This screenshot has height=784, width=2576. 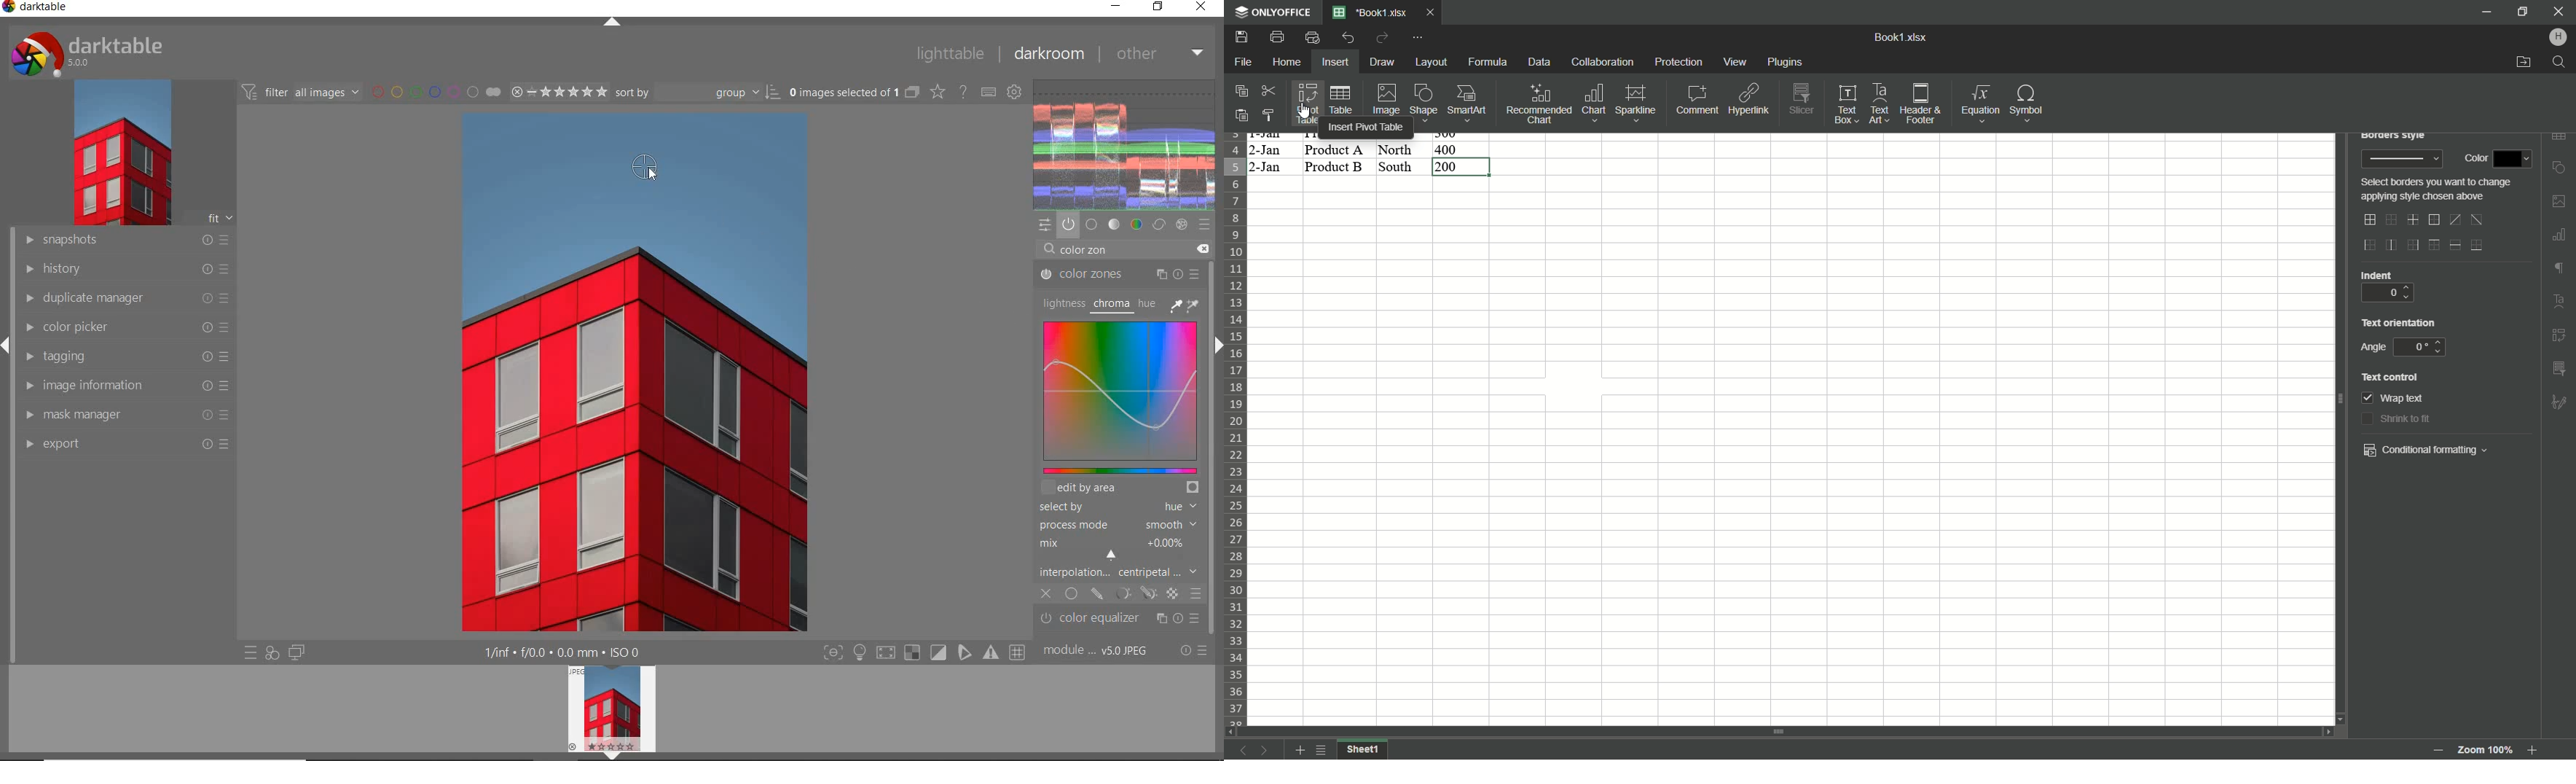 What do you see at coordinates (1242, 38) in the screenshot?
I see `save` at bounding box center [1242, 38].